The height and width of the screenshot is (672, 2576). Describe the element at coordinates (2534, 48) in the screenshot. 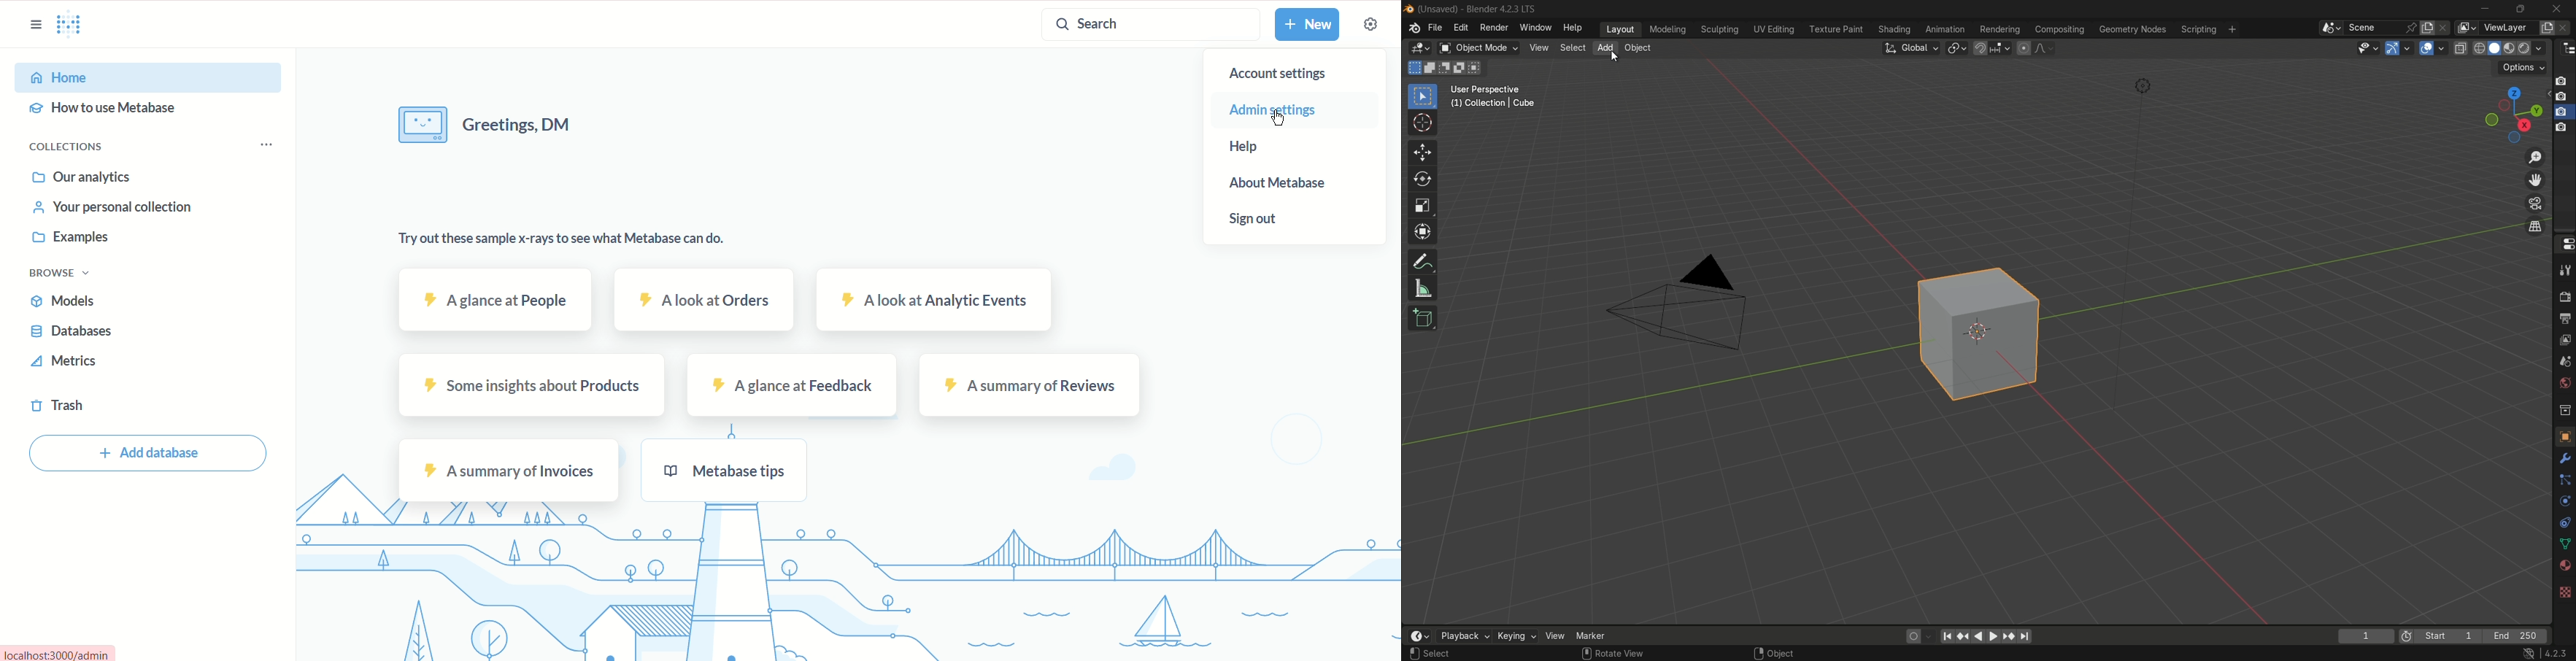

I see `material preview` at that location.